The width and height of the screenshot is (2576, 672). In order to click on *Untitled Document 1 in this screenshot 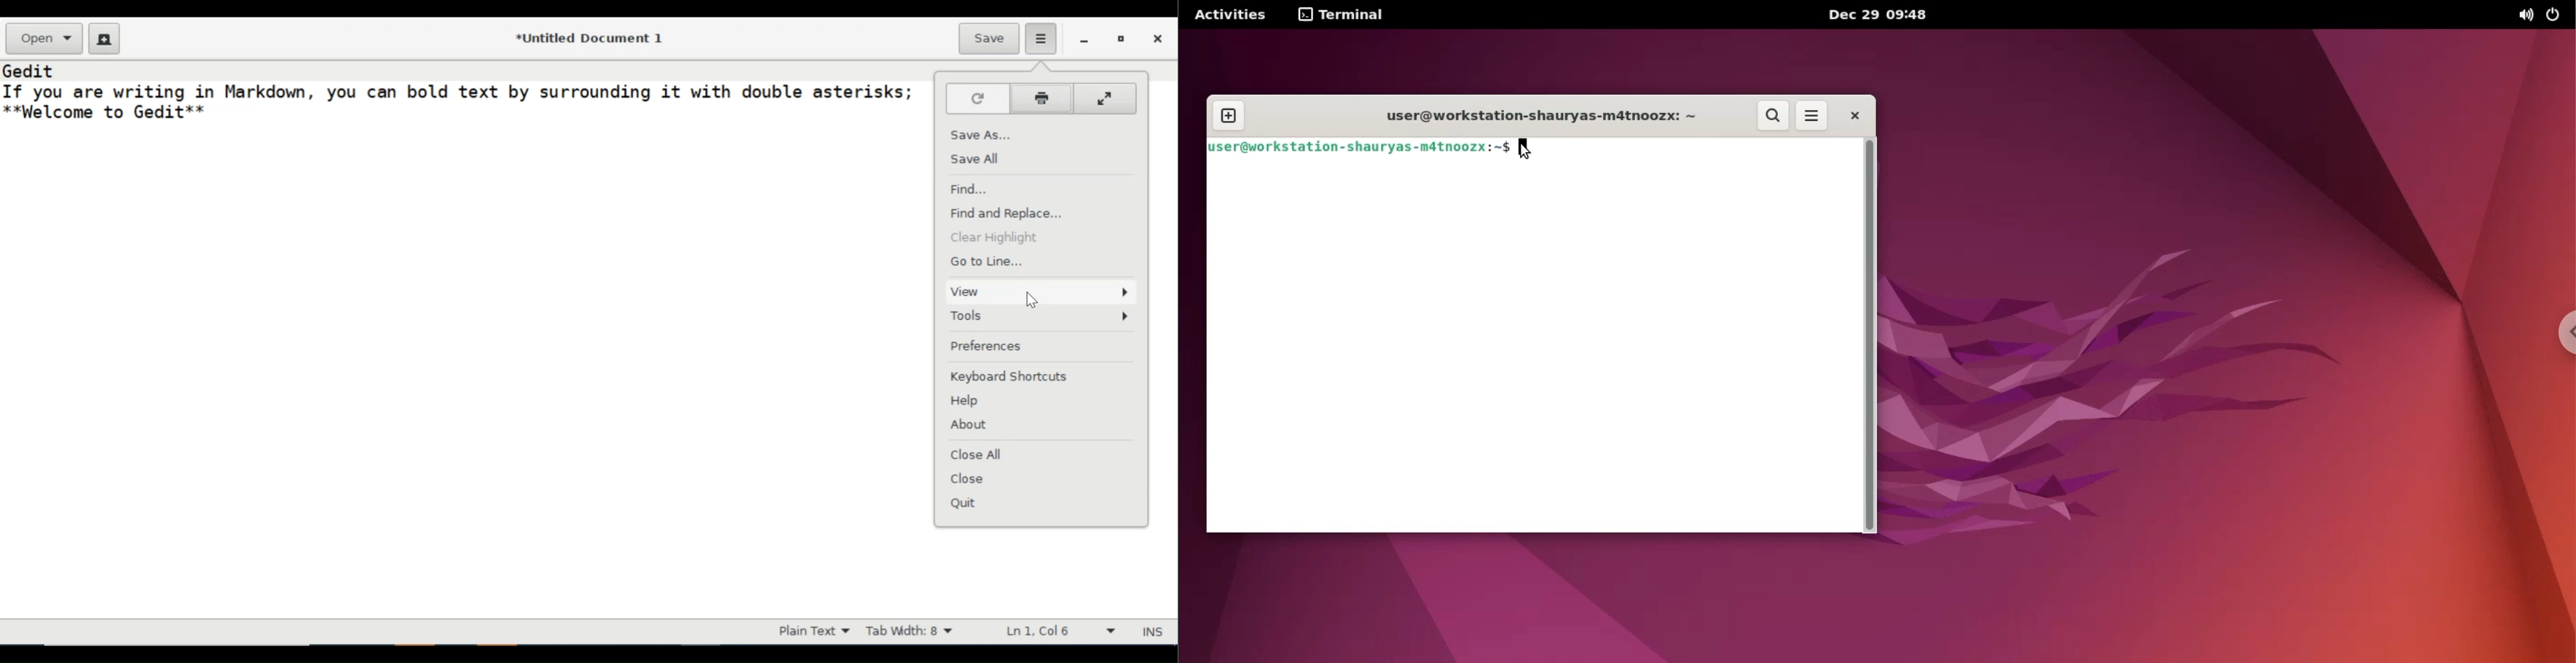, I will do `click(590, 38)`.